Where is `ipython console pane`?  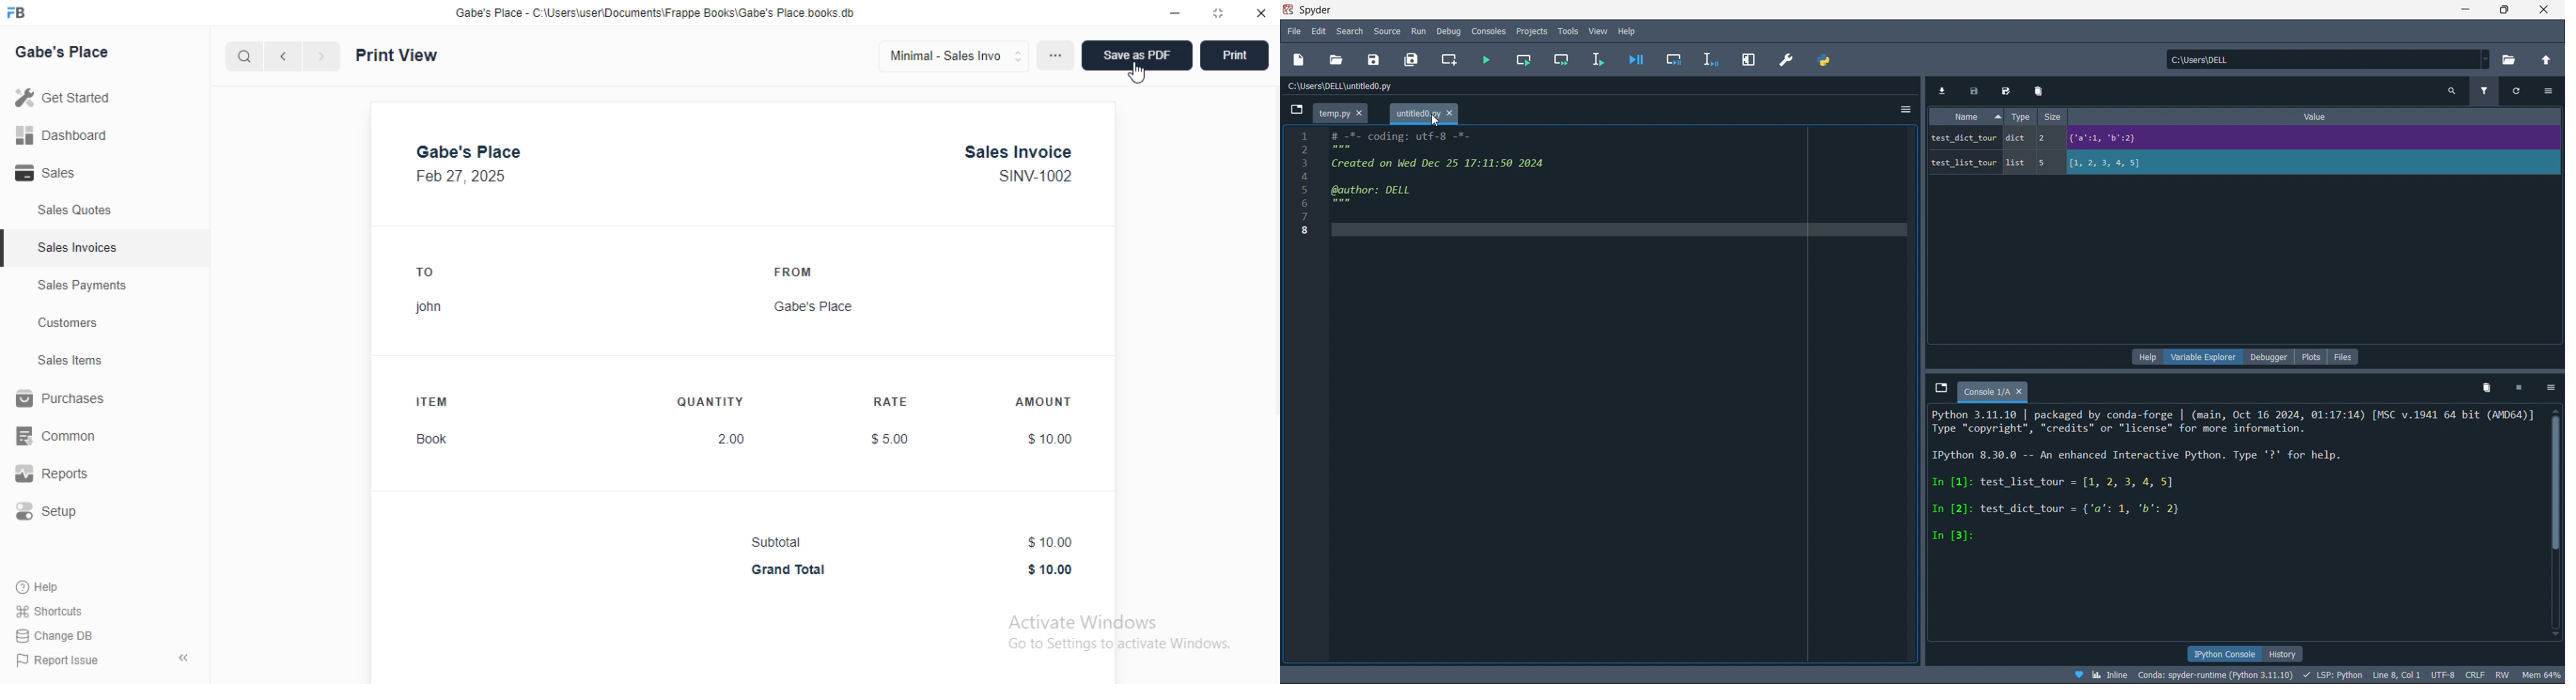 ipython console pane is located at coordinates (2219, 653).